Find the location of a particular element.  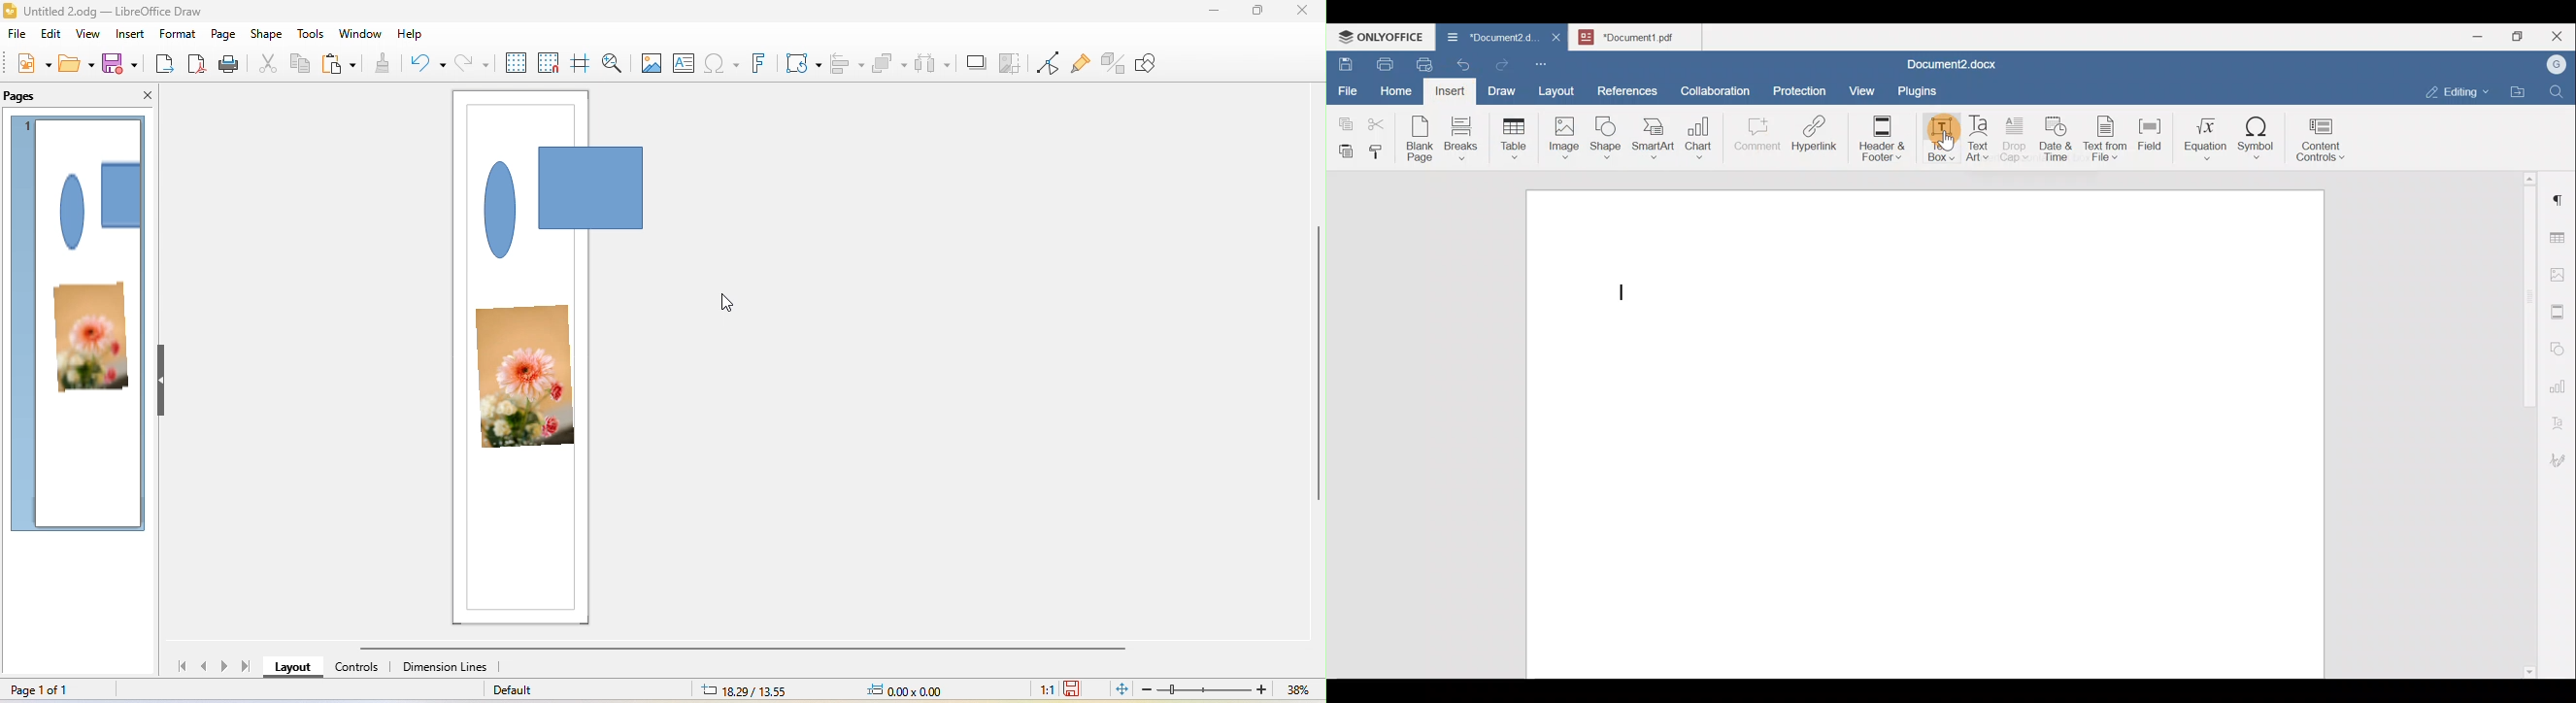

Insert is located at coordinates (1447, 90).